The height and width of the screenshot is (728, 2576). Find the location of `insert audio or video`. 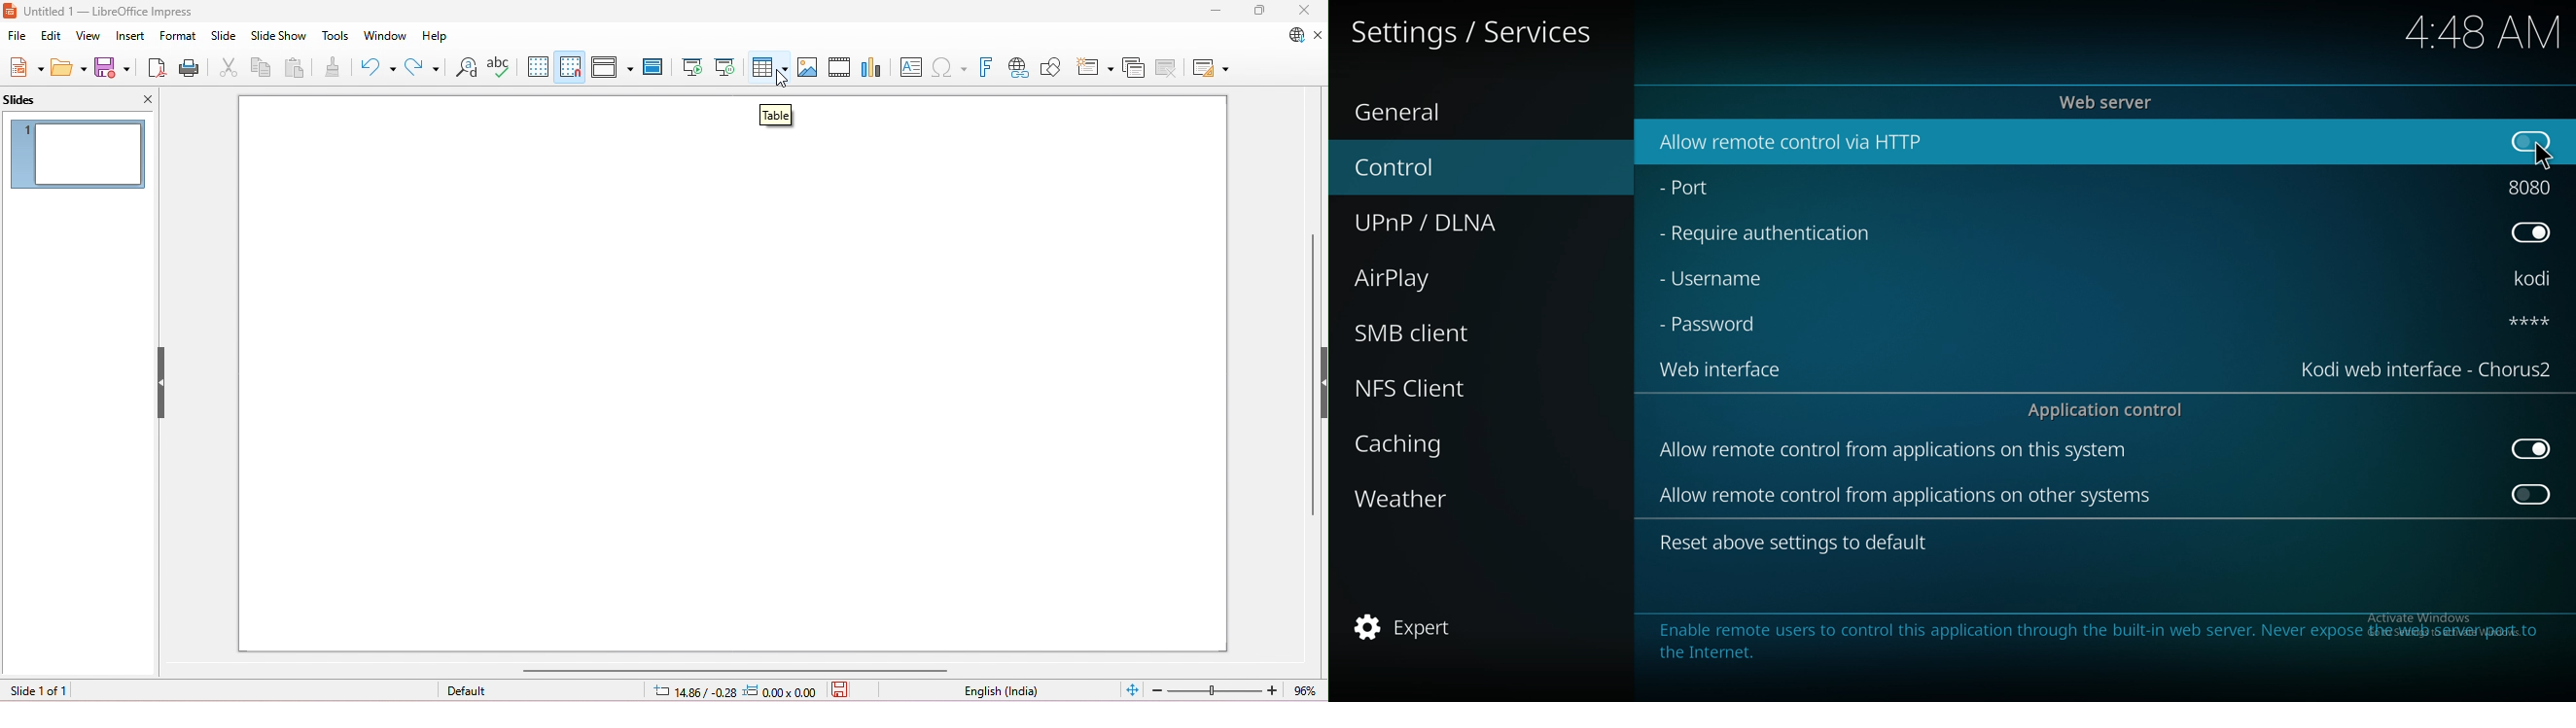

insert audio or video is located at coordinates (839, 68).